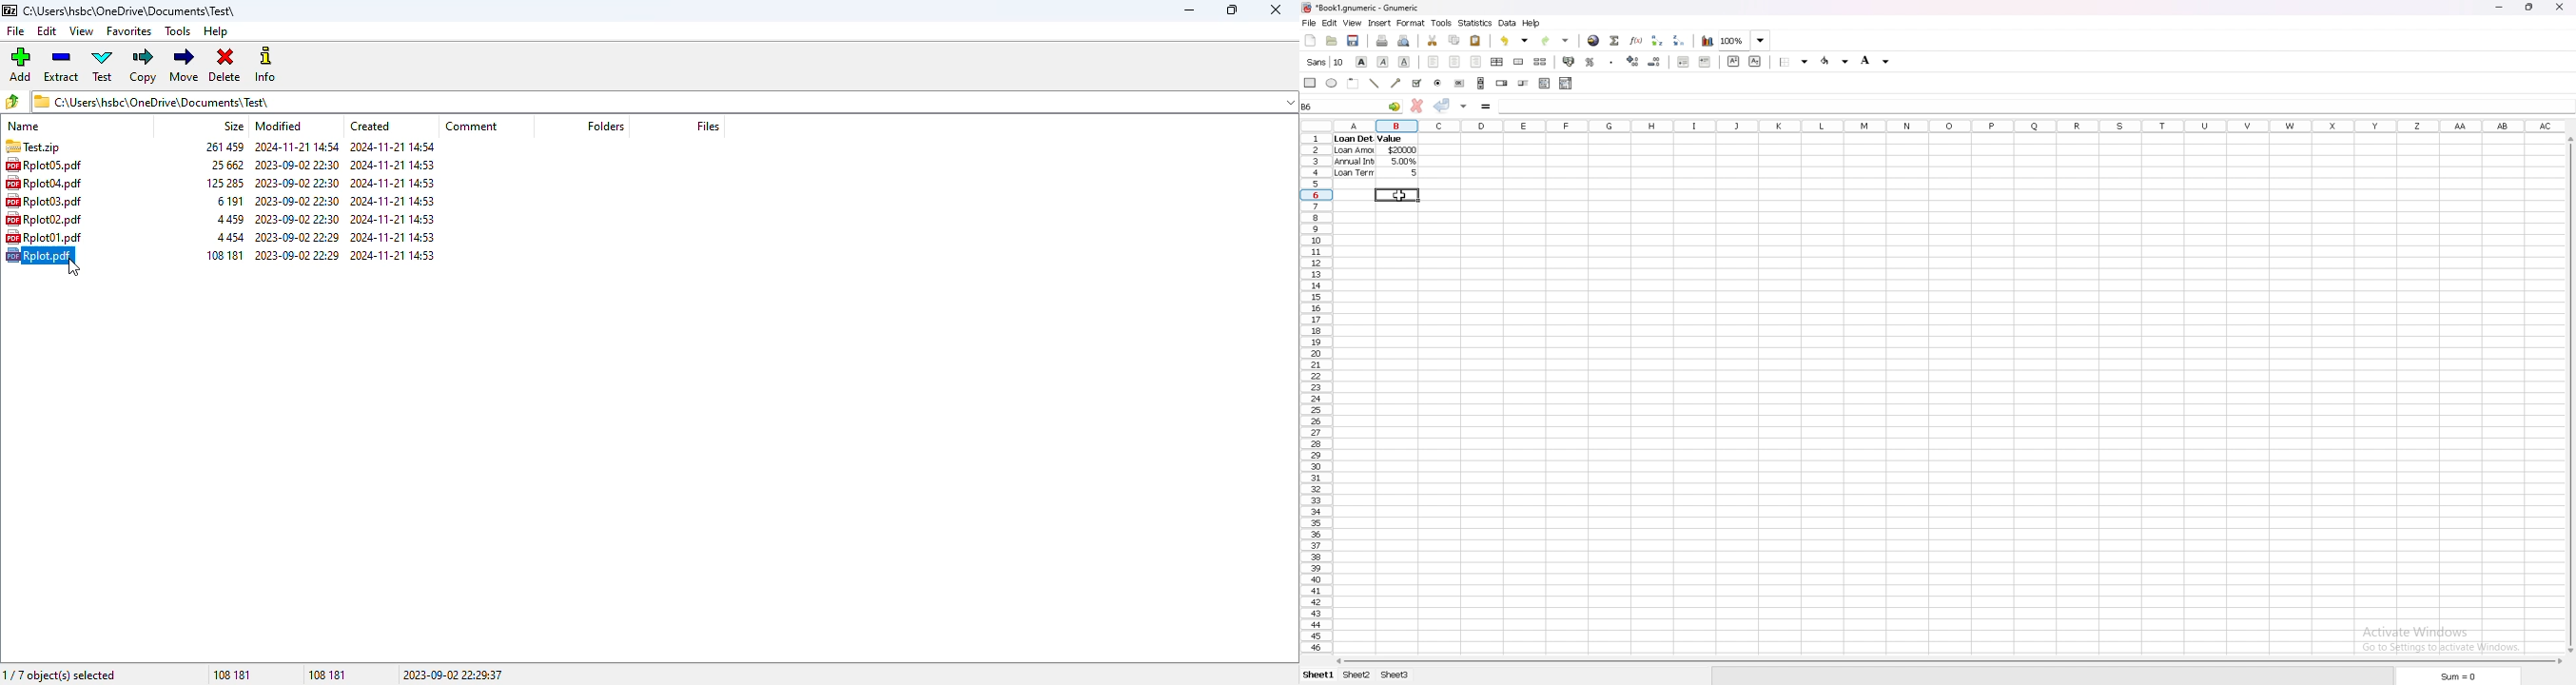  Describe the element at coordinates (62, 65) in the screenshot. I see `extract` at that location.